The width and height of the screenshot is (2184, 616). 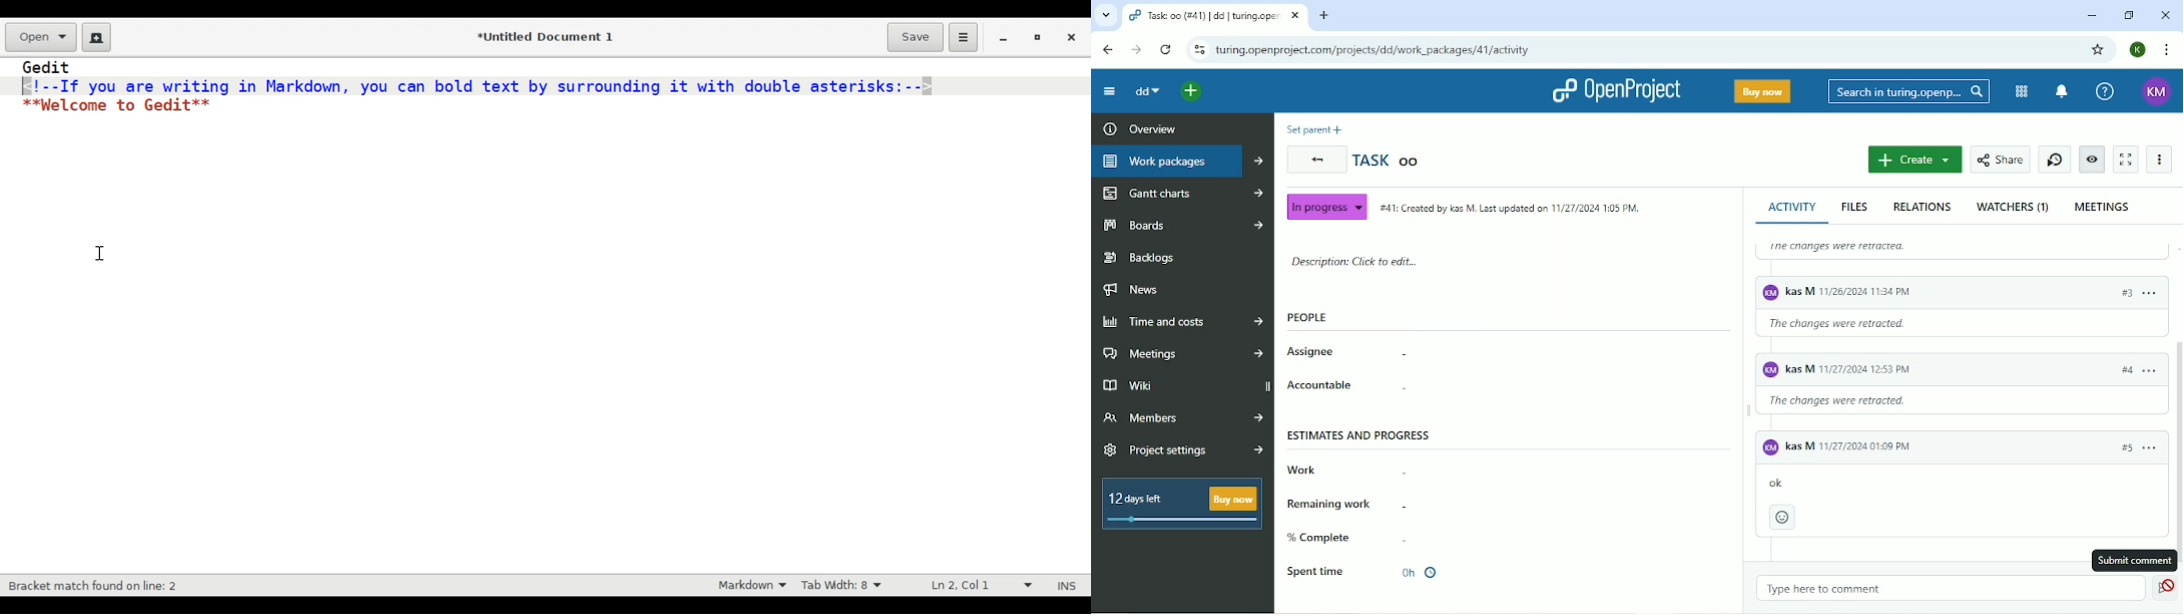 What do you see at coordinates (1182, 224) in the screenshot?
I see `Boards` at bounding box center [1182, 224].